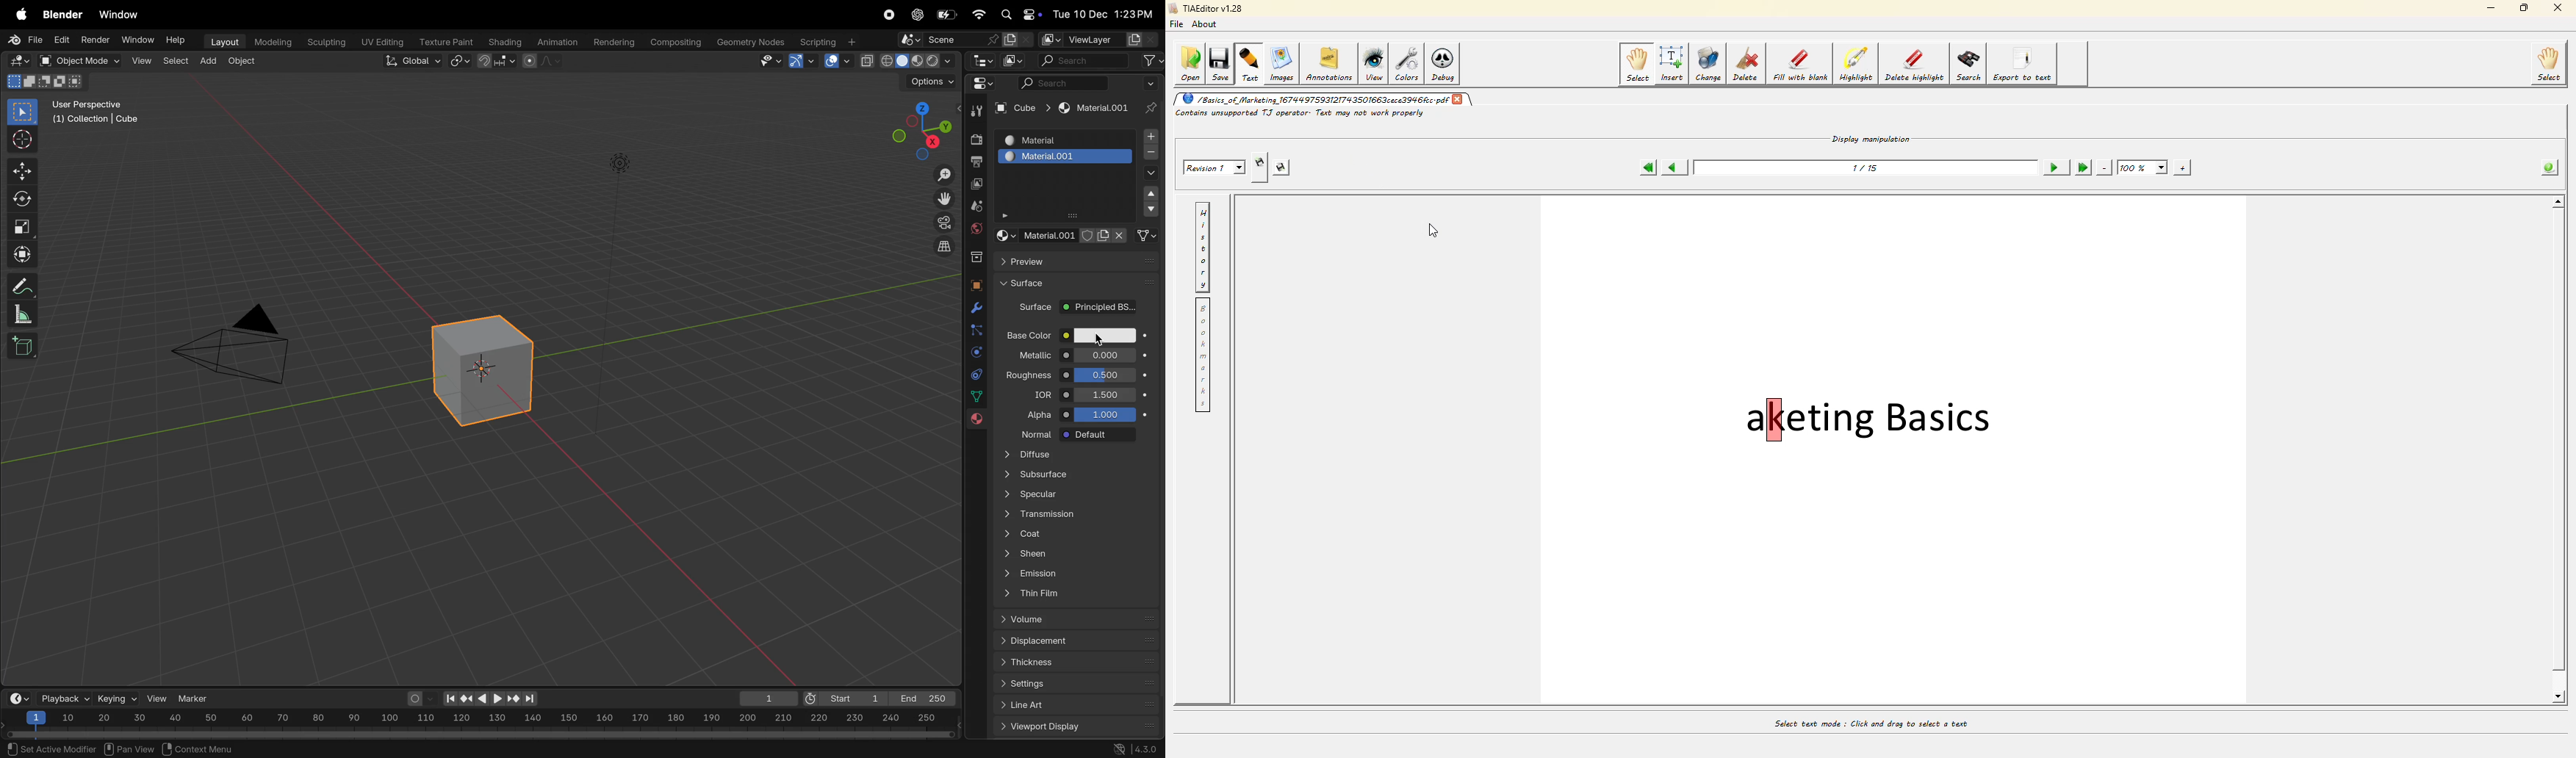 The height and width of the screenshot is (784, 2576). Describe the element at coordinates (974, 421) in the screenshot. I see `material` at that location.